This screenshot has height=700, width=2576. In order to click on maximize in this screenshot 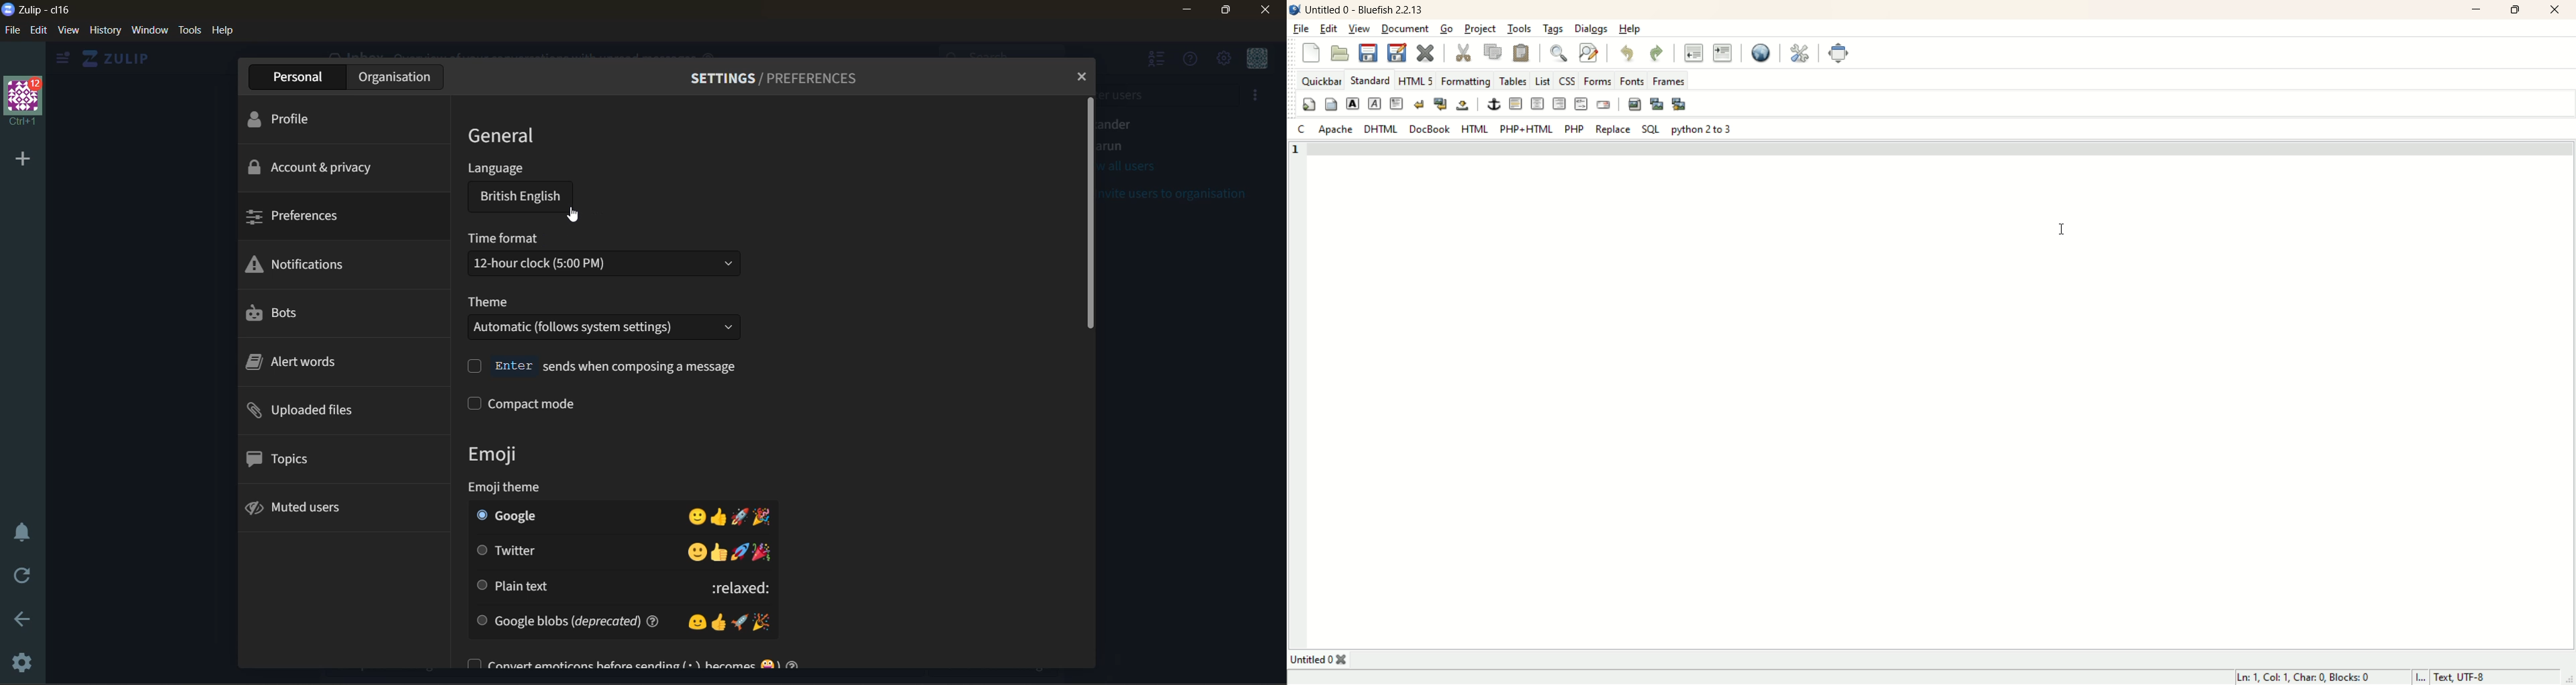, I will do `click(1229, 11)`.